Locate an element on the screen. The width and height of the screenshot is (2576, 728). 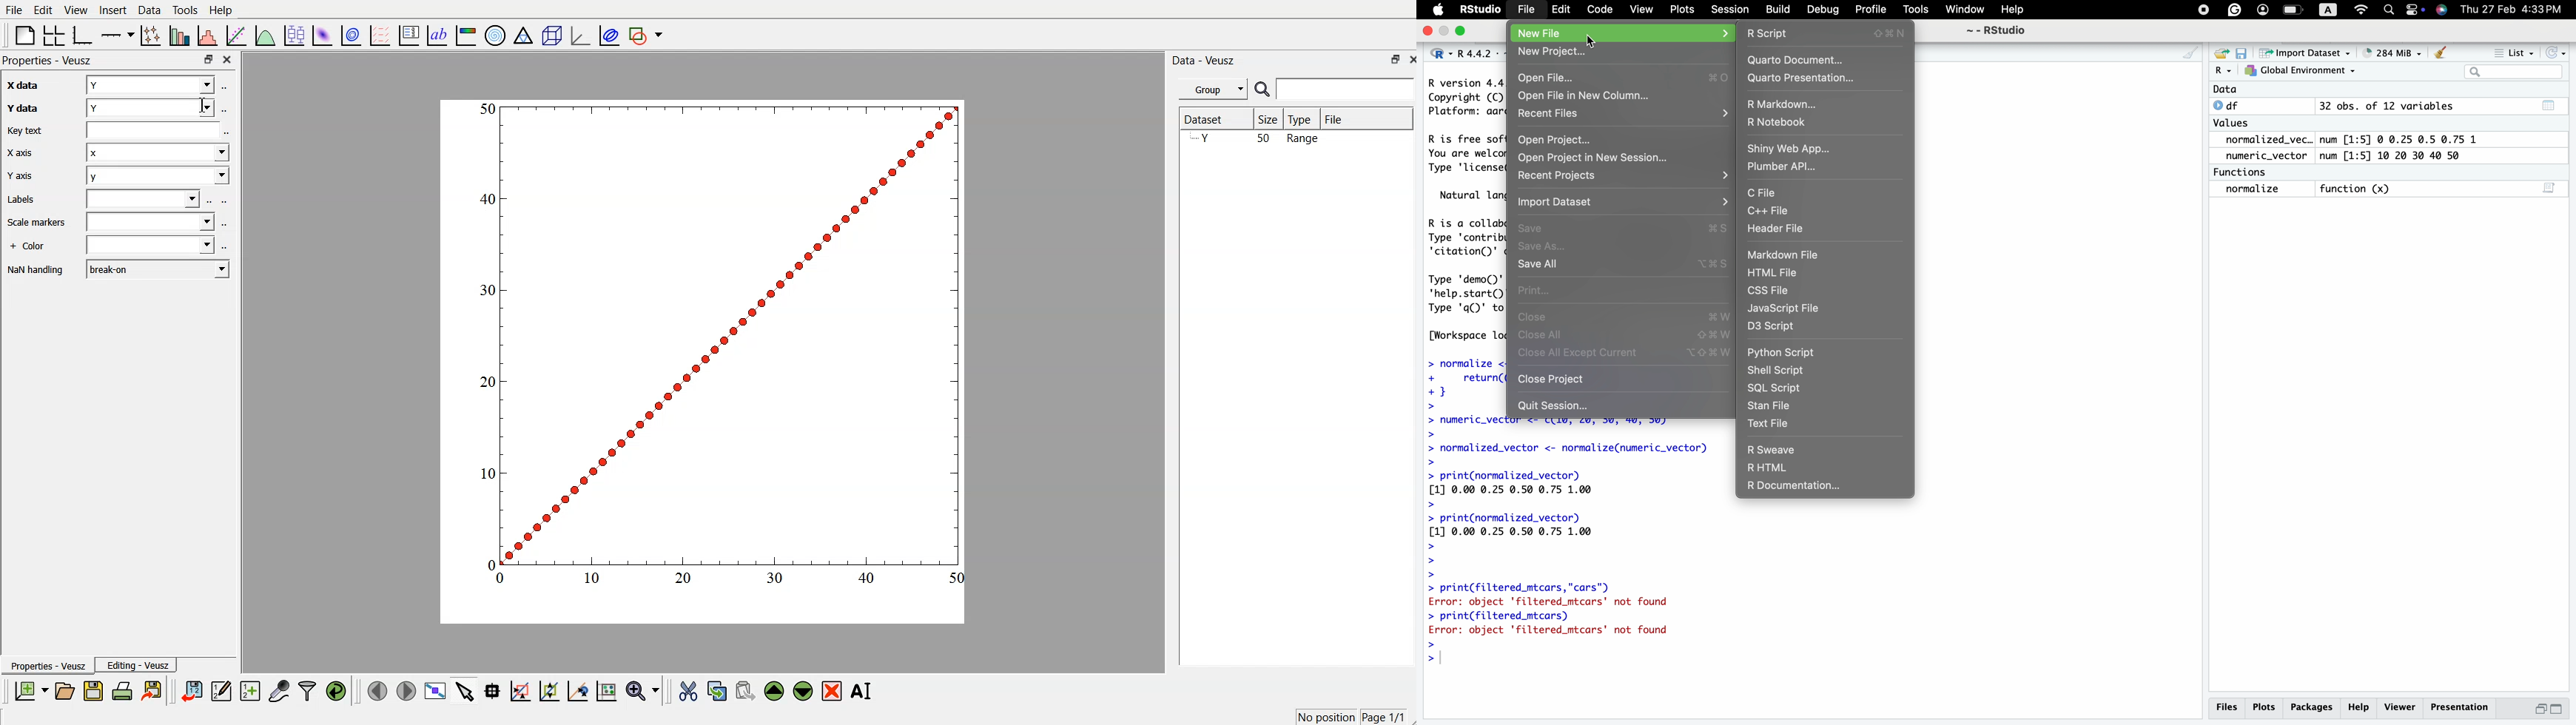
HTML File is located at coordinates (1777, 272).